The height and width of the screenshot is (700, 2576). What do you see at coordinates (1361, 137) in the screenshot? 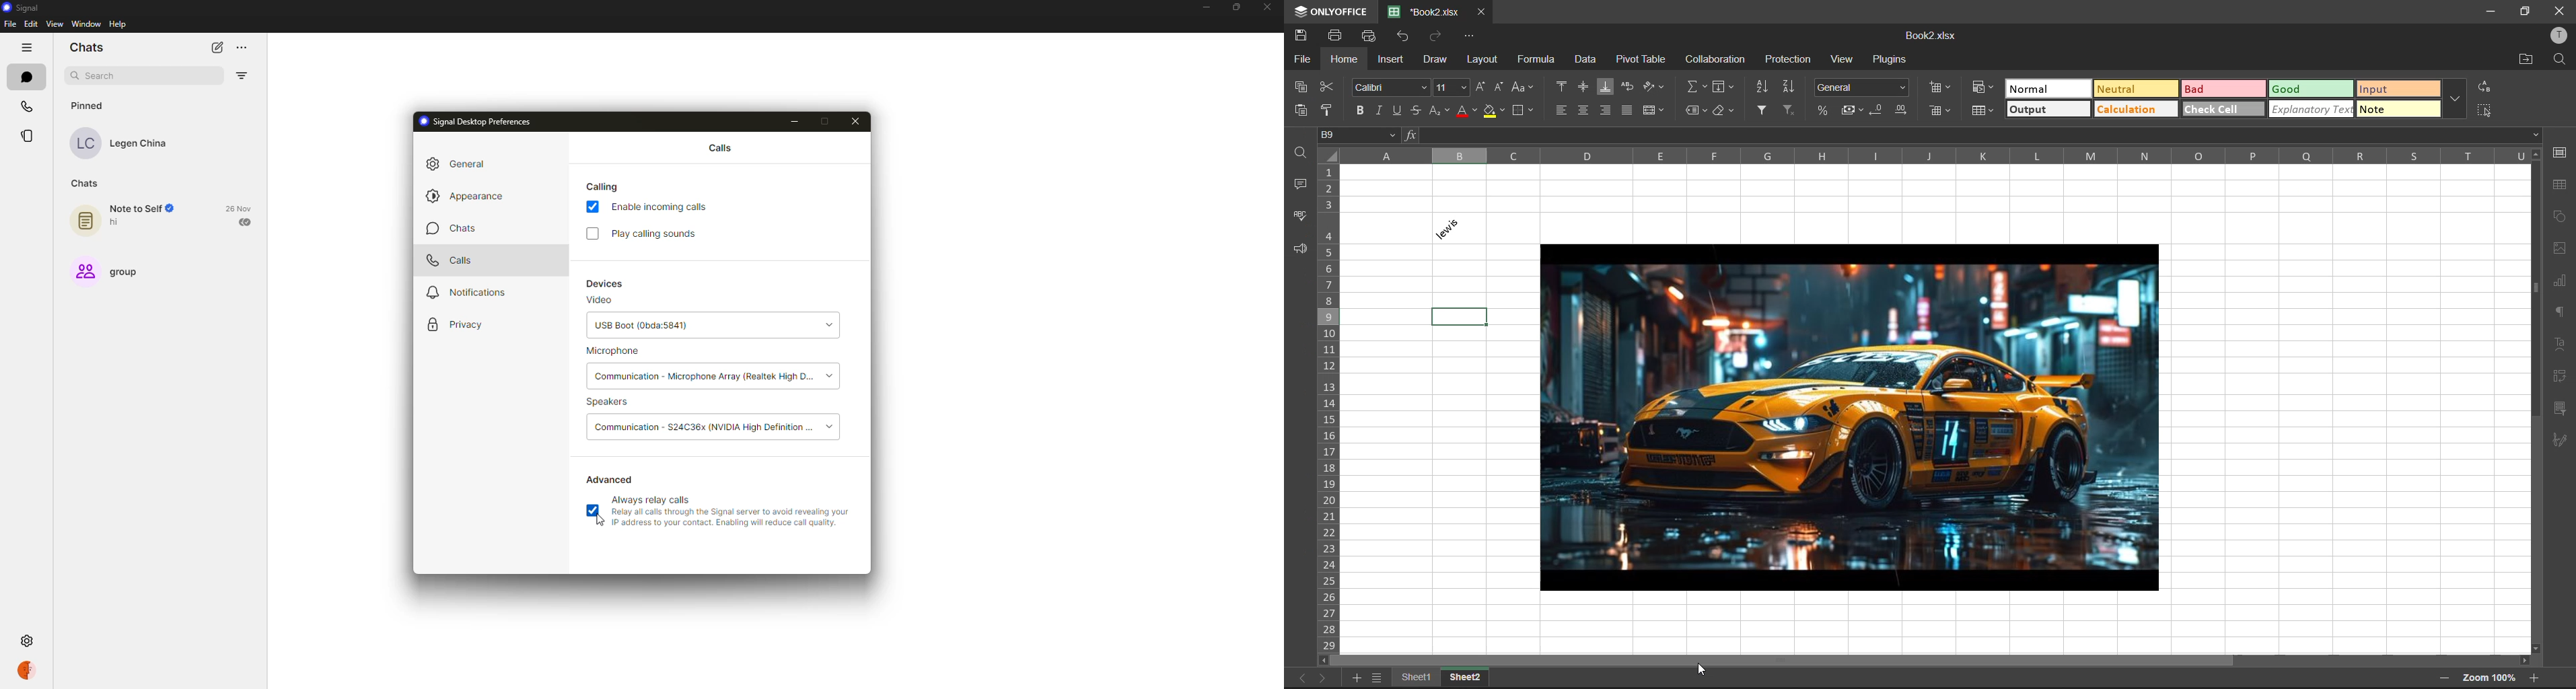
I see `cell address` at bounding box center [1361, 137].